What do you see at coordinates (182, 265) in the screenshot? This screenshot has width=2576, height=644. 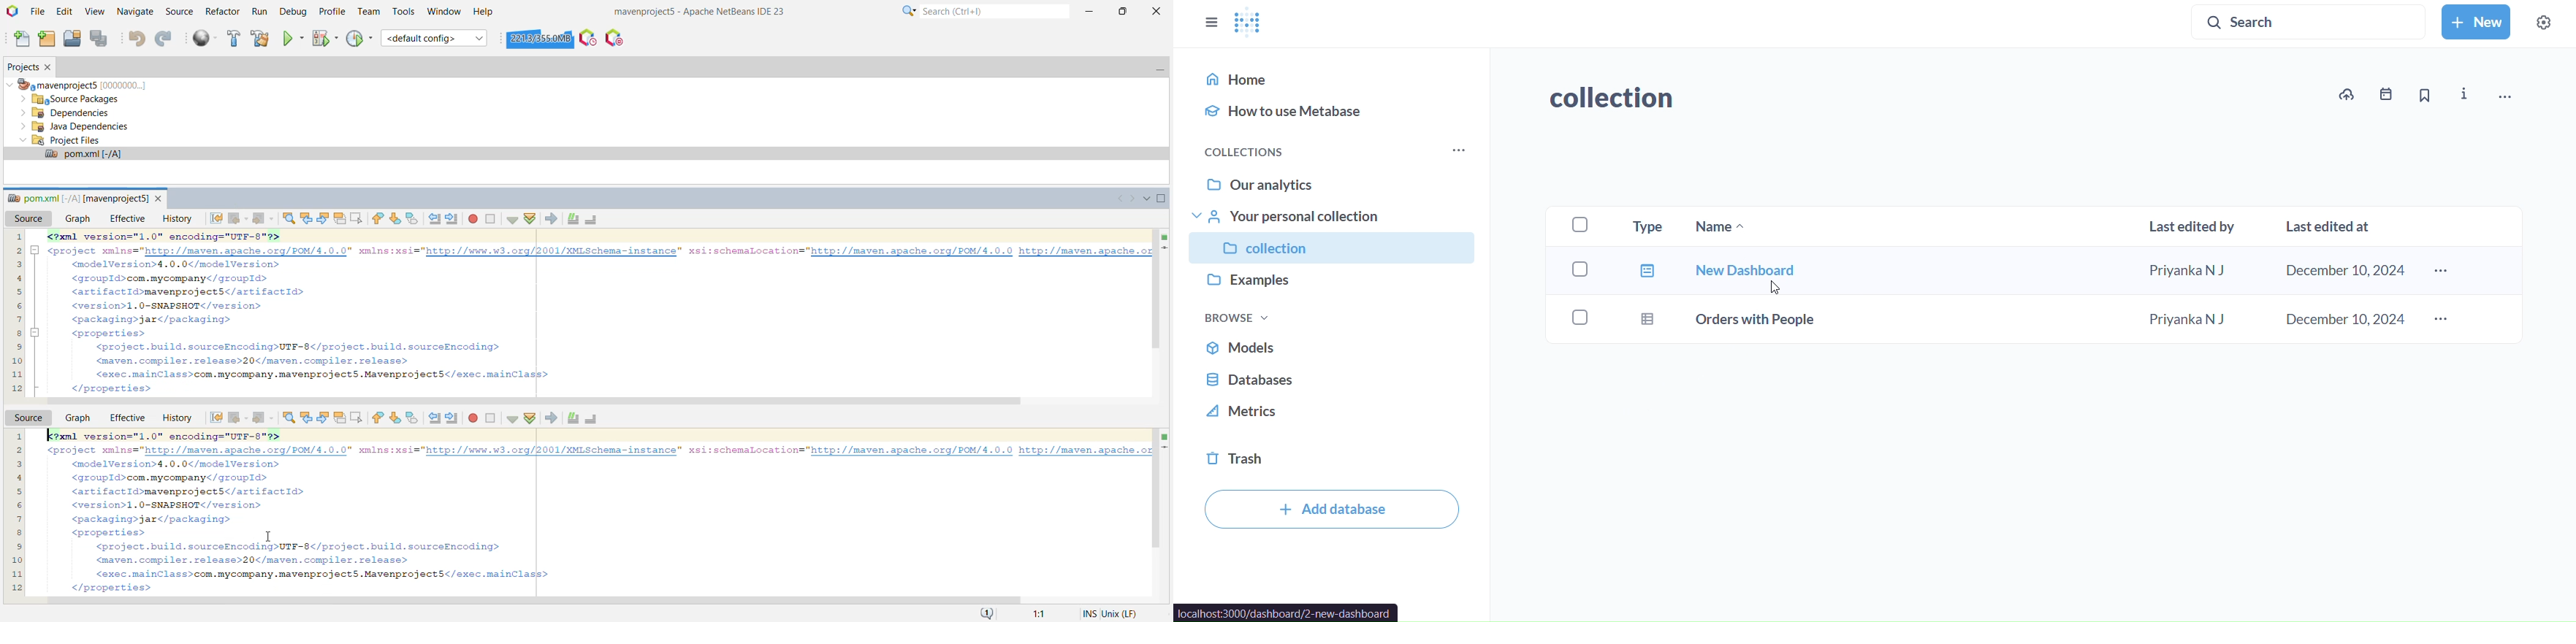 I see `<modelVersion>4.0.0</modelVersion>` at bounding box center [182, 265].